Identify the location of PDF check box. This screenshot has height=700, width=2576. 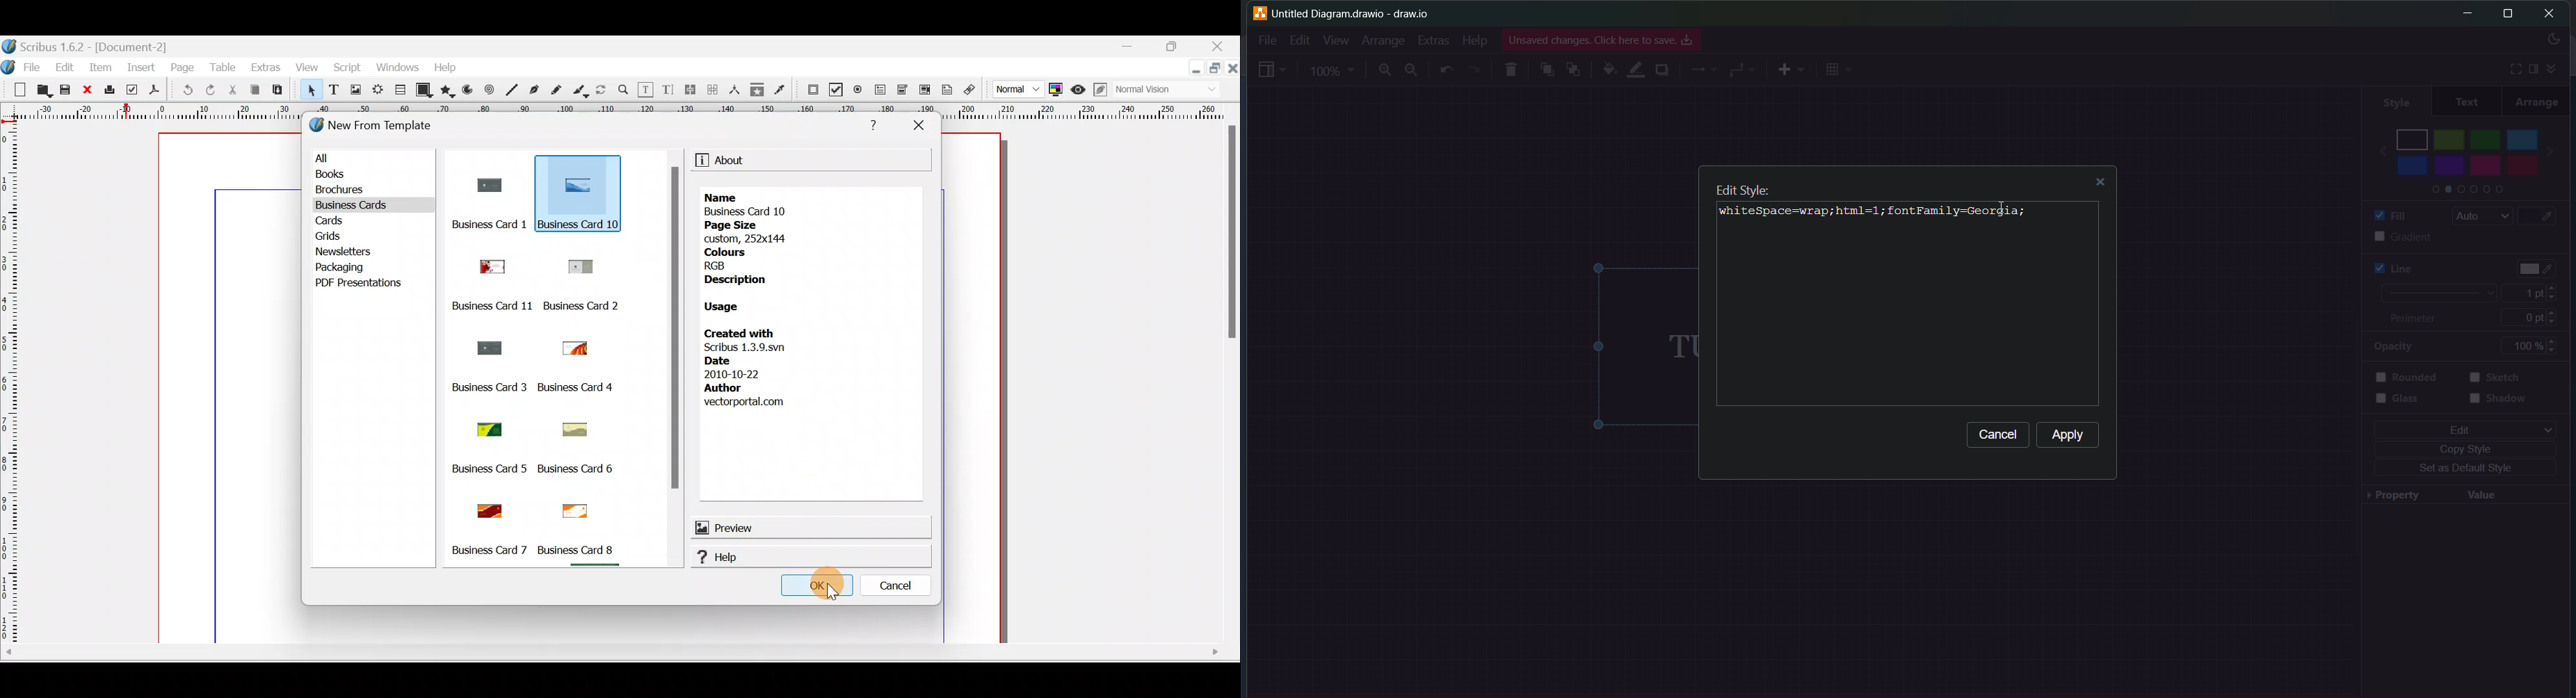
(835, 89).